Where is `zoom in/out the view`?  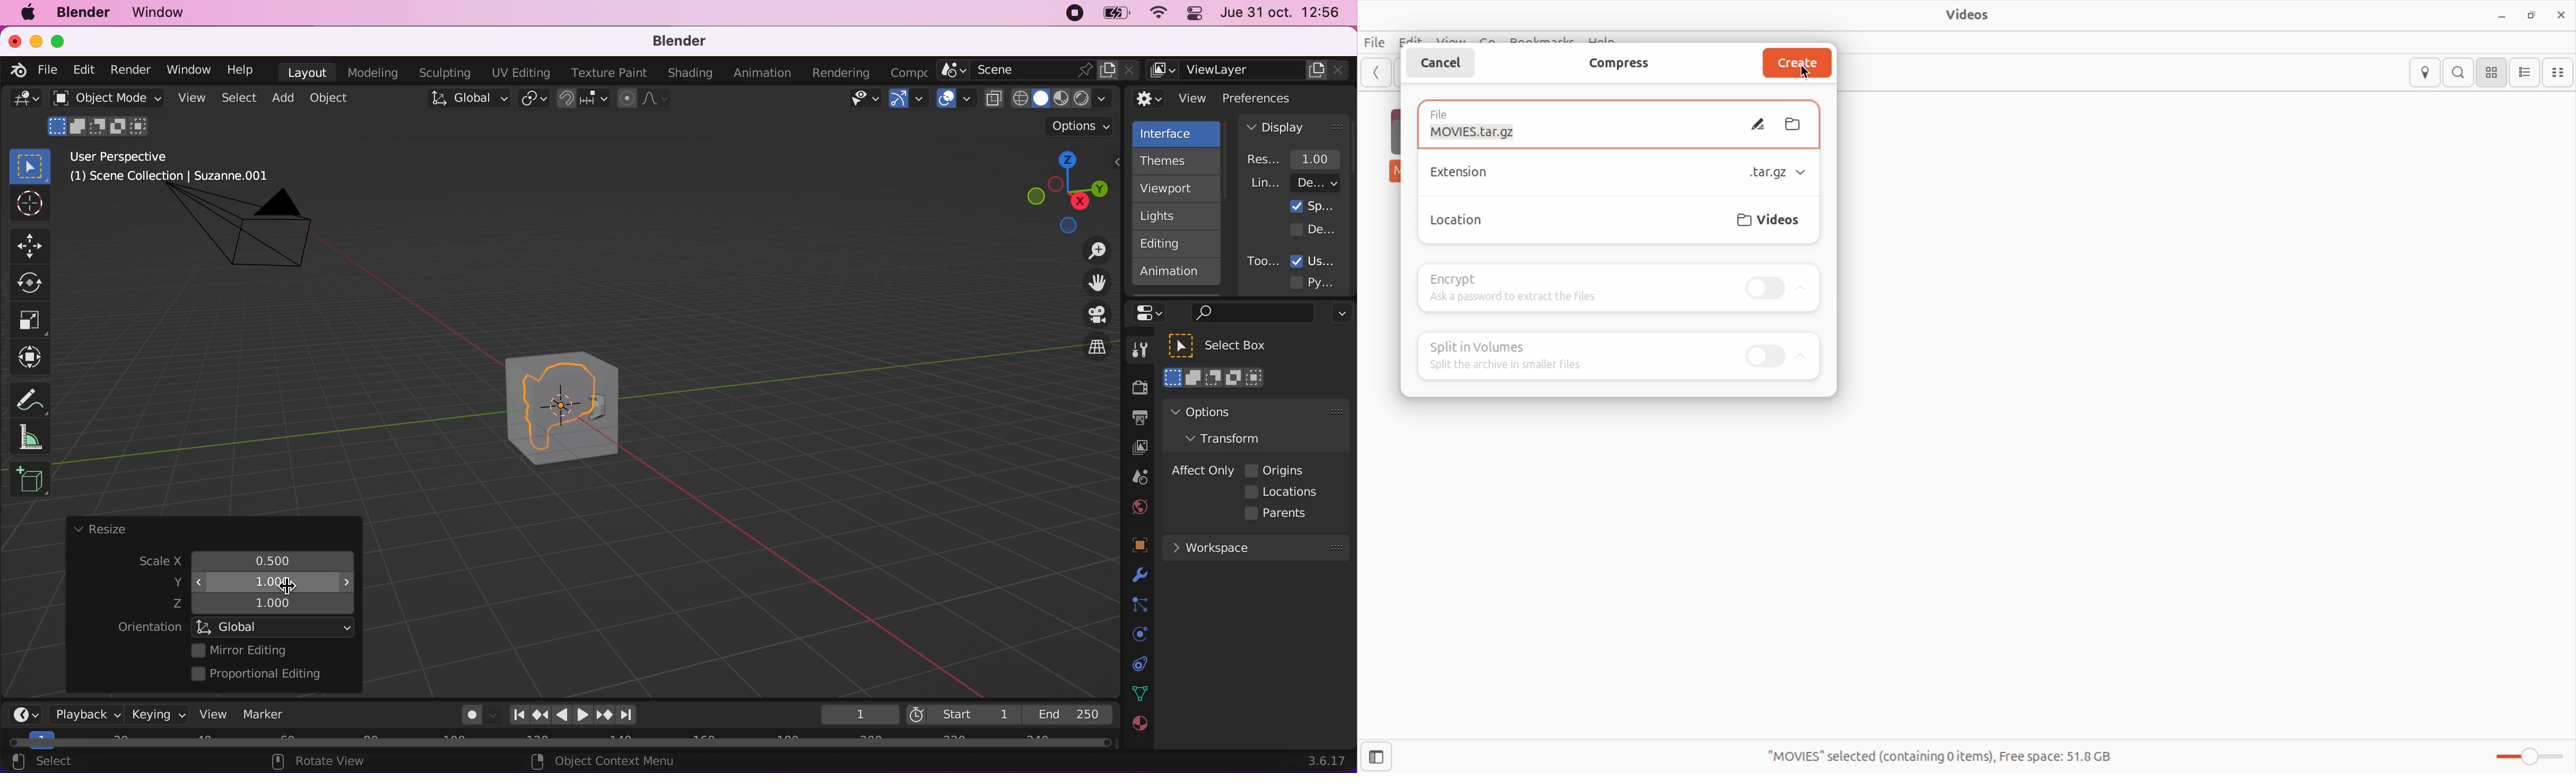
zoom in/out the view is located at coordinates (1092, 251).